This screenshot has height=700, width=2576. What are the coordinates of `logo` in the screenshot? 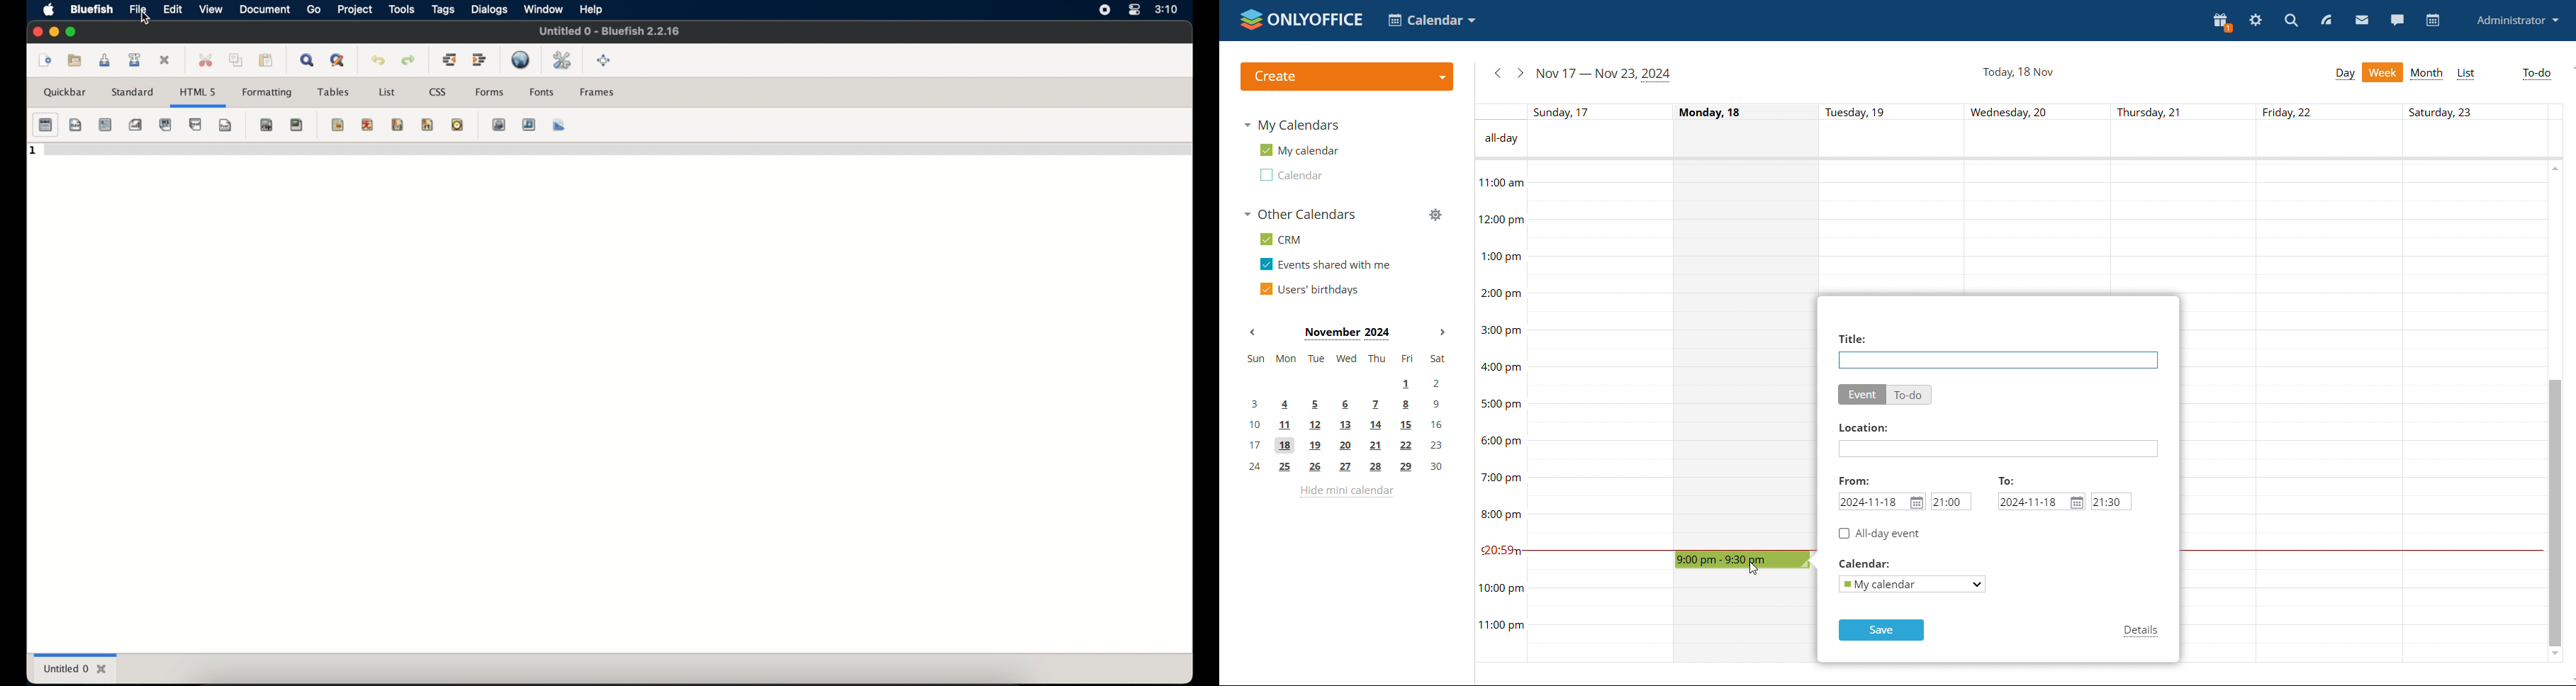 It's located at (1301, 21).